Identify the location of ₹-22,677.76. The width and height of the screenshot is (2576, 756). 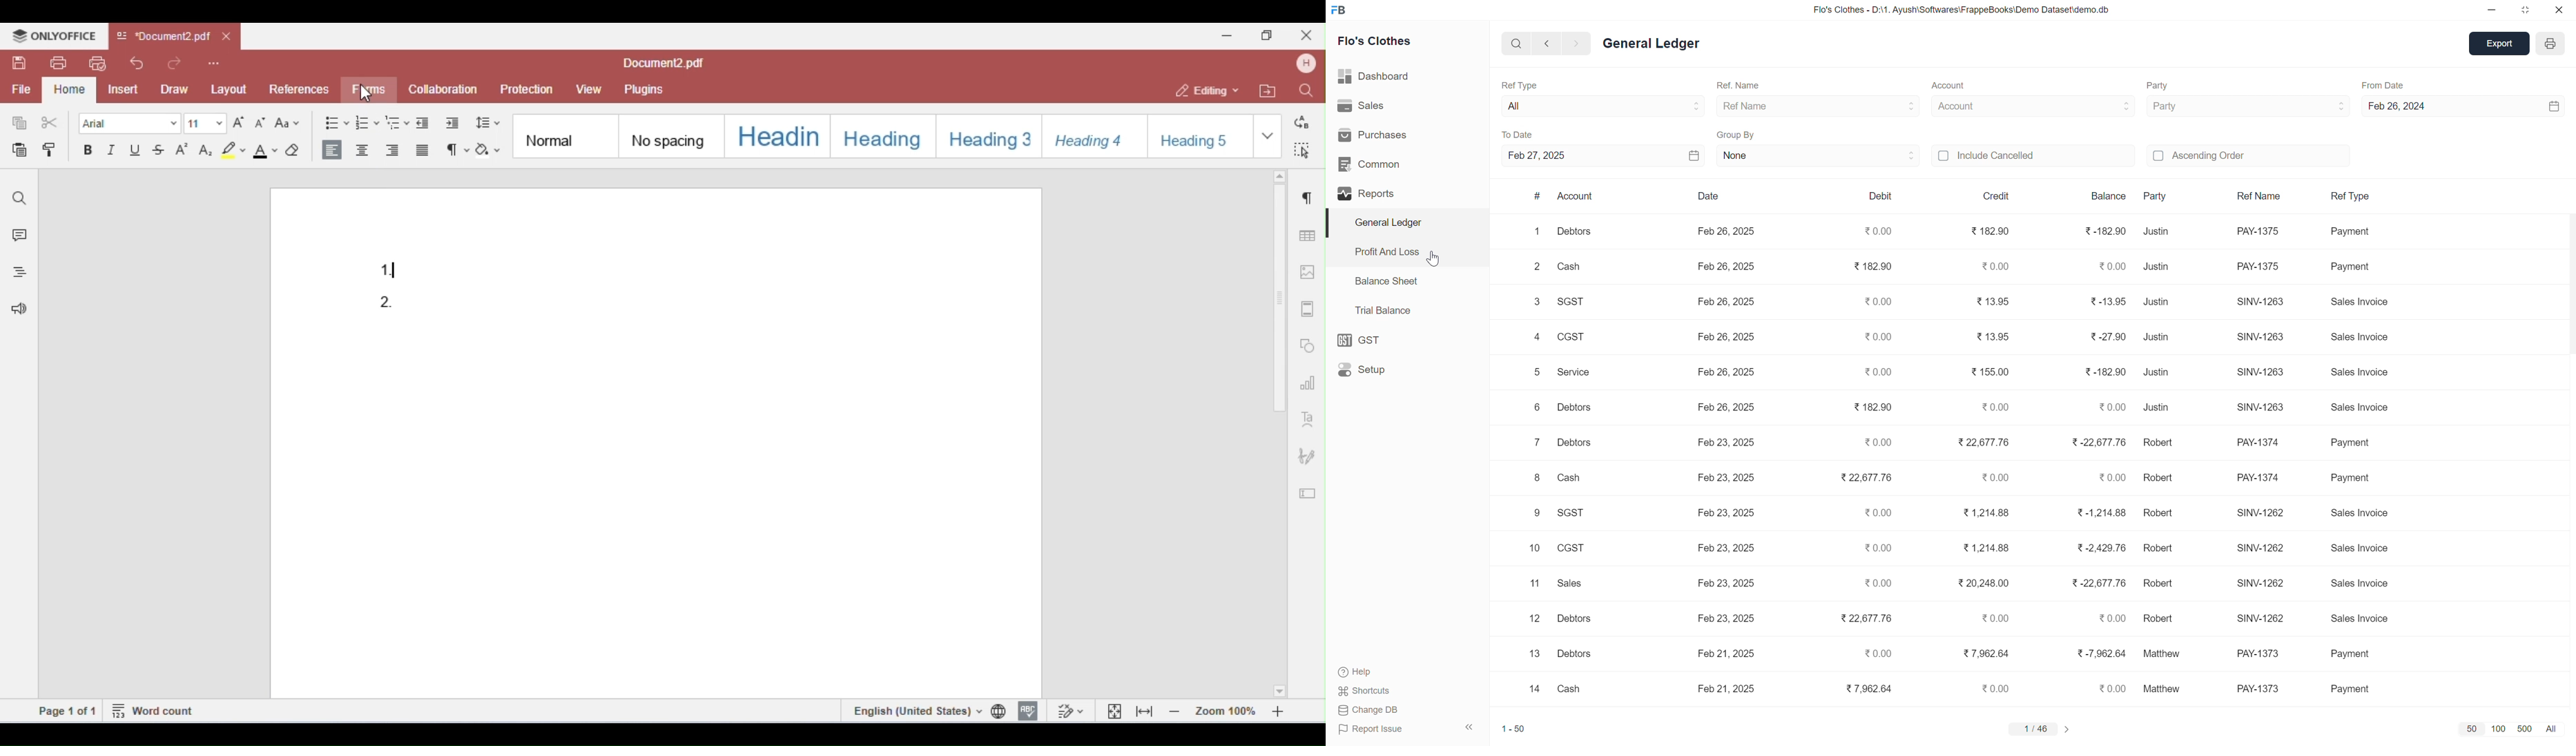
(2097, 442).